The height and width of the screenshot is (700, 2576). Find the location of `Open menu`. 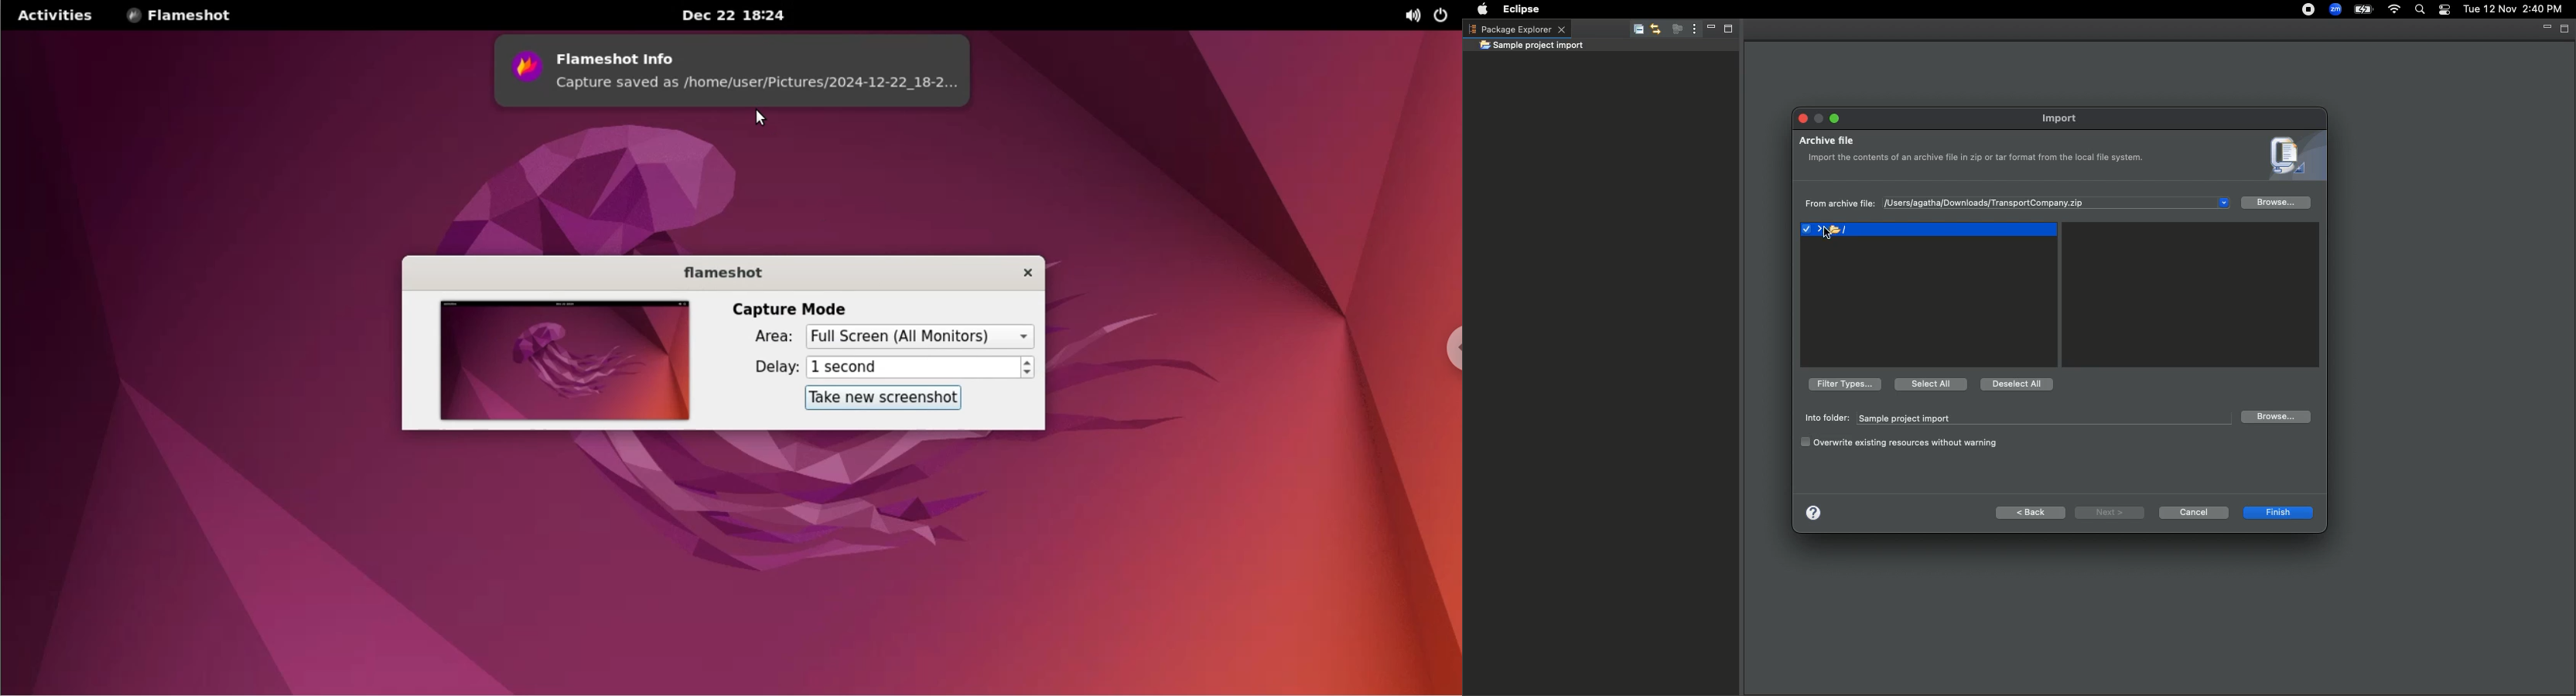

Open menu is located at coordinates (2227, 203).